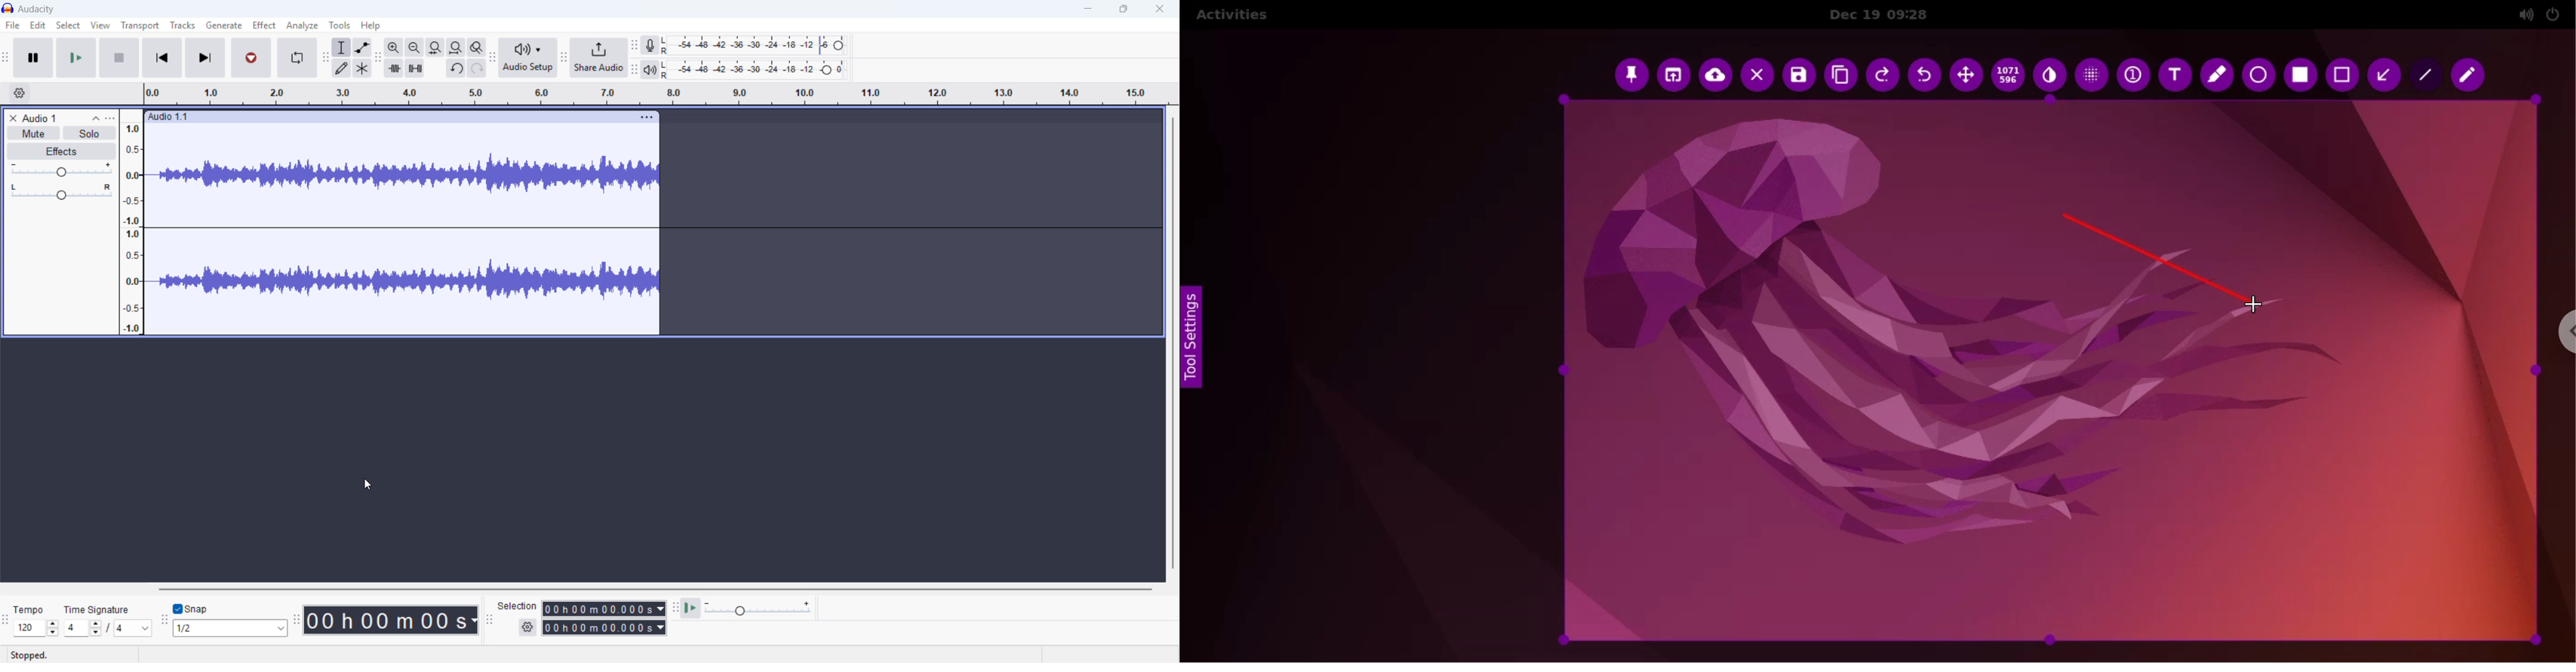 This screenshot has width=2576, height=672. I want to click on stop , so click(119, 58).